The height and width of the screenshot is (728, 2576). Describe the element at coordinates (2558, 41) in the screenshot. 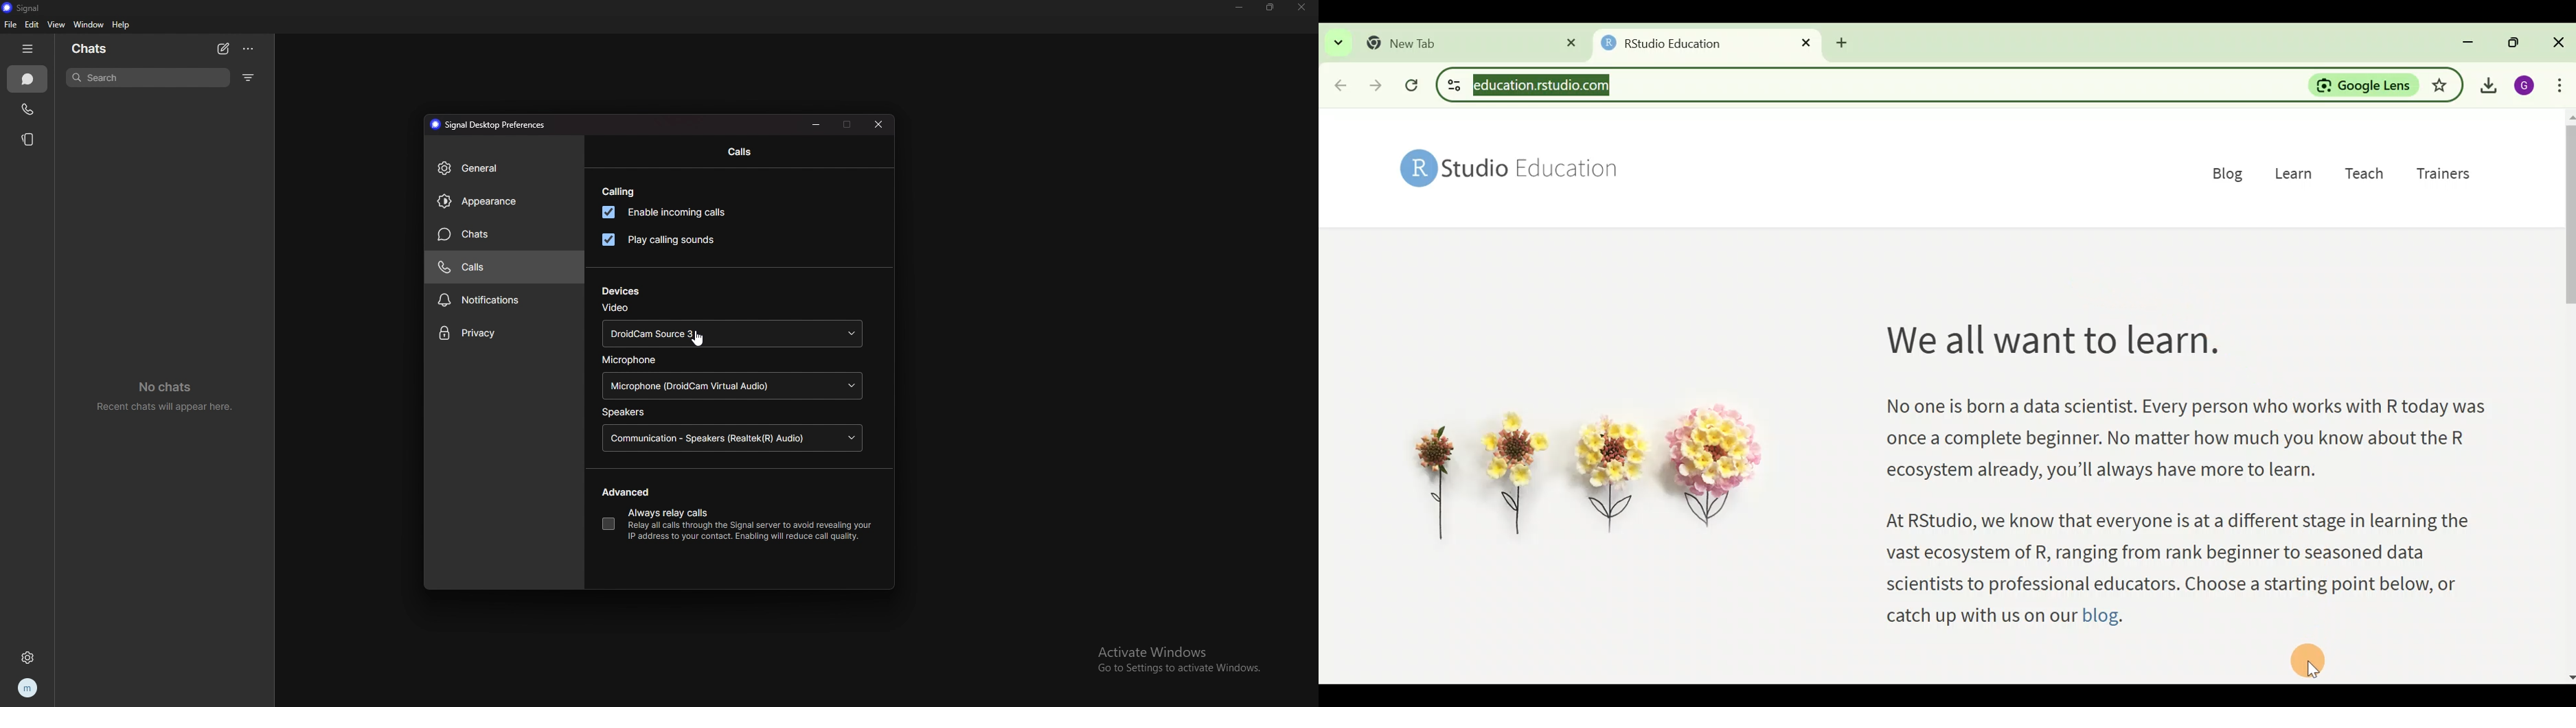

I see `Close` at that location.